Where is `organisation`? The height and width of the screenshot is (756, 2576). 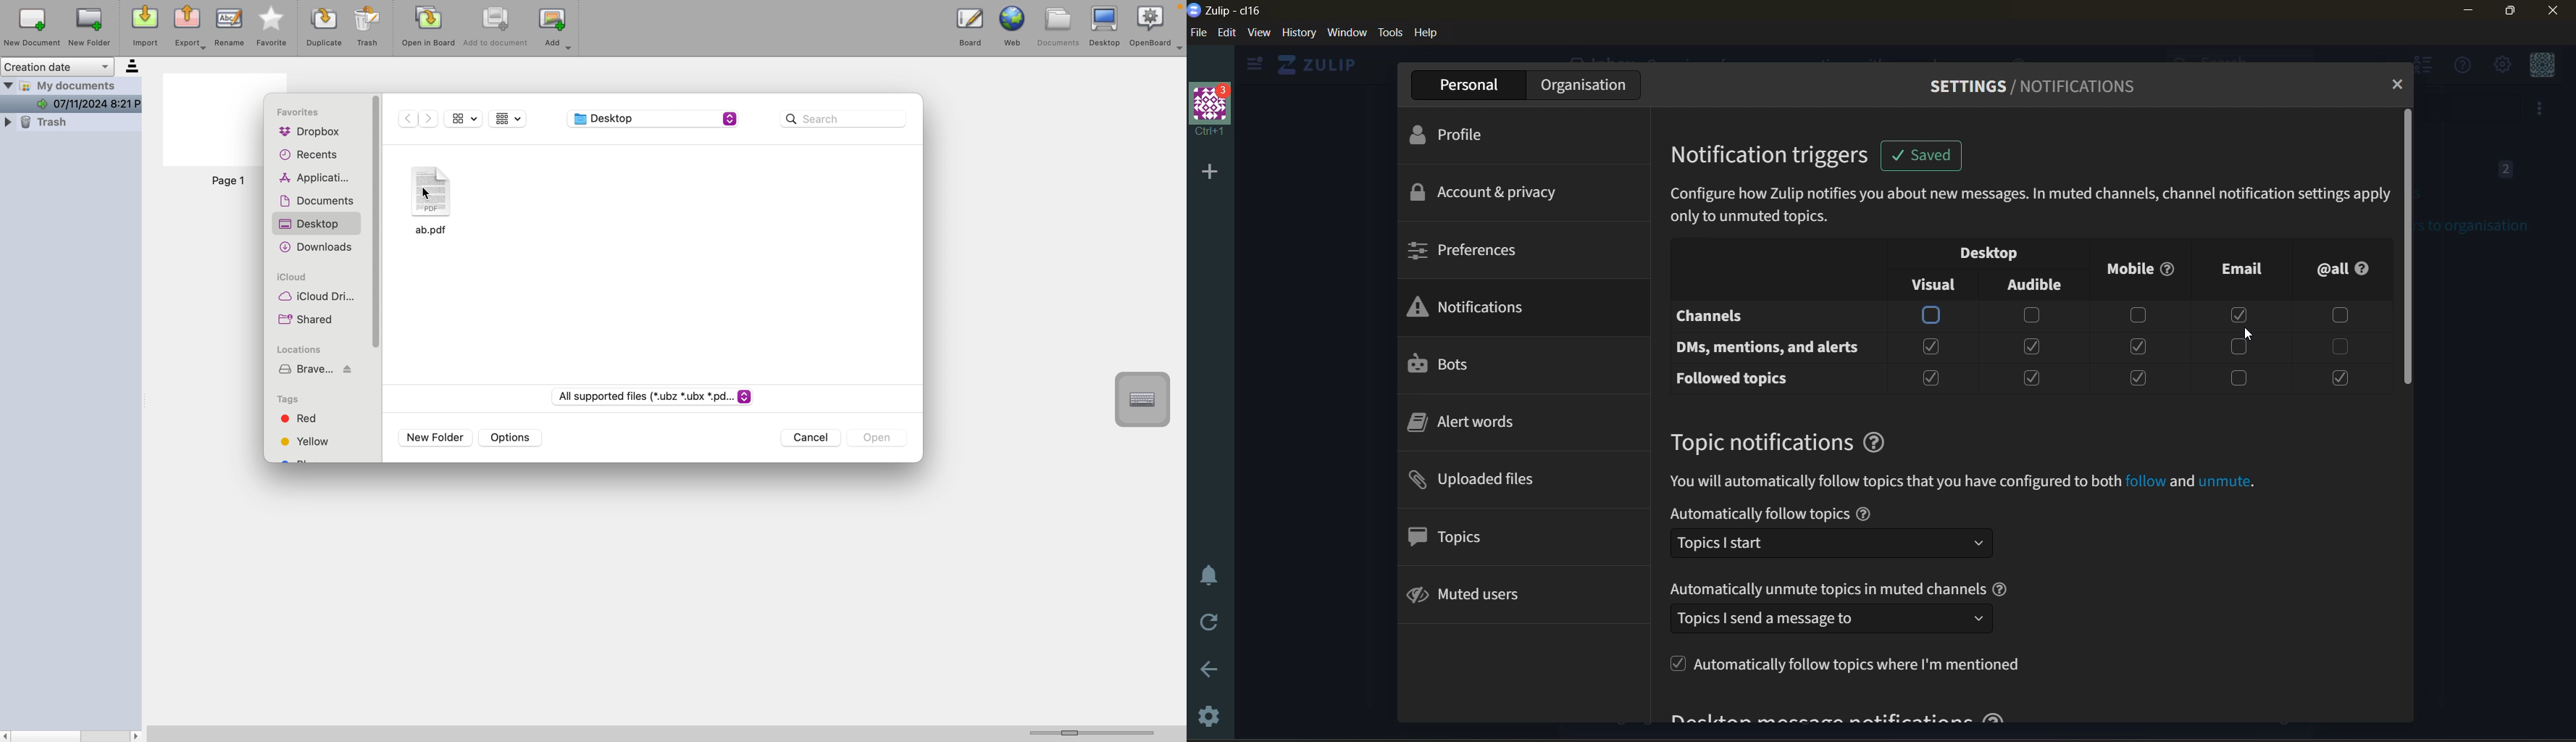 organisation is located at coordinates (1588, 86).